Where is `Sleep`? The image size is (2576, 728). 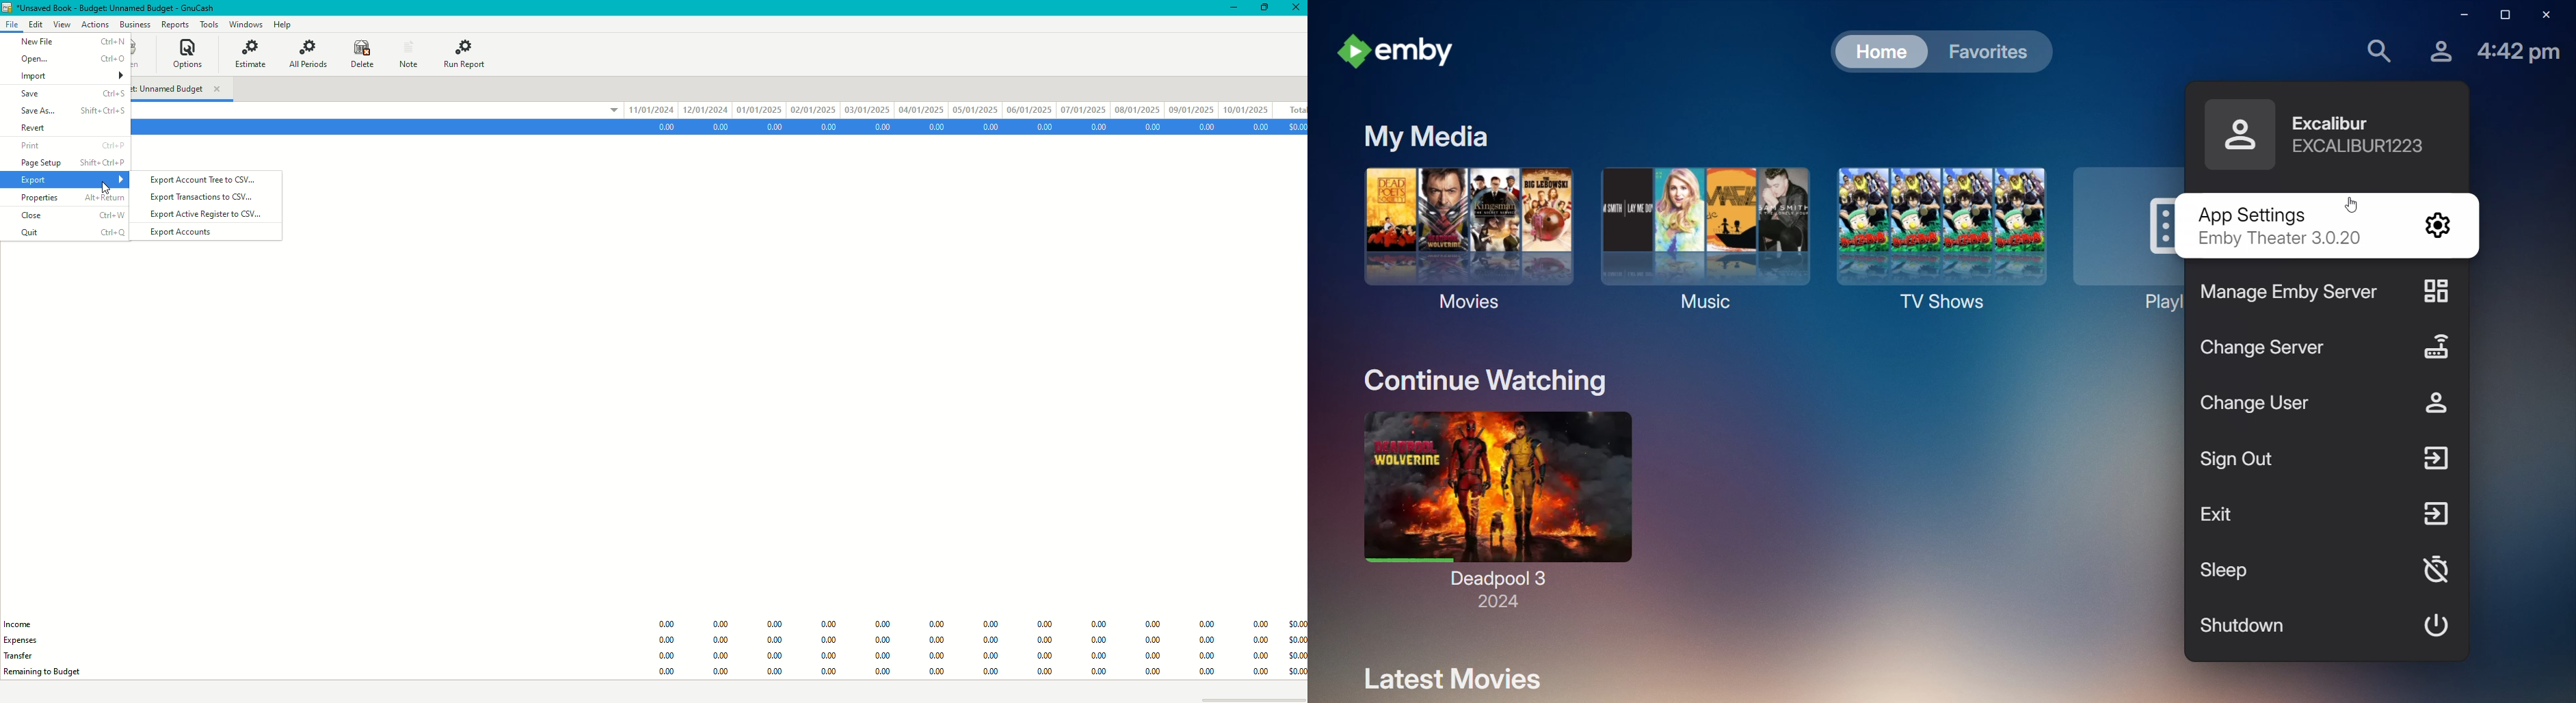
Sleep is located at coordinates (2325, 572).